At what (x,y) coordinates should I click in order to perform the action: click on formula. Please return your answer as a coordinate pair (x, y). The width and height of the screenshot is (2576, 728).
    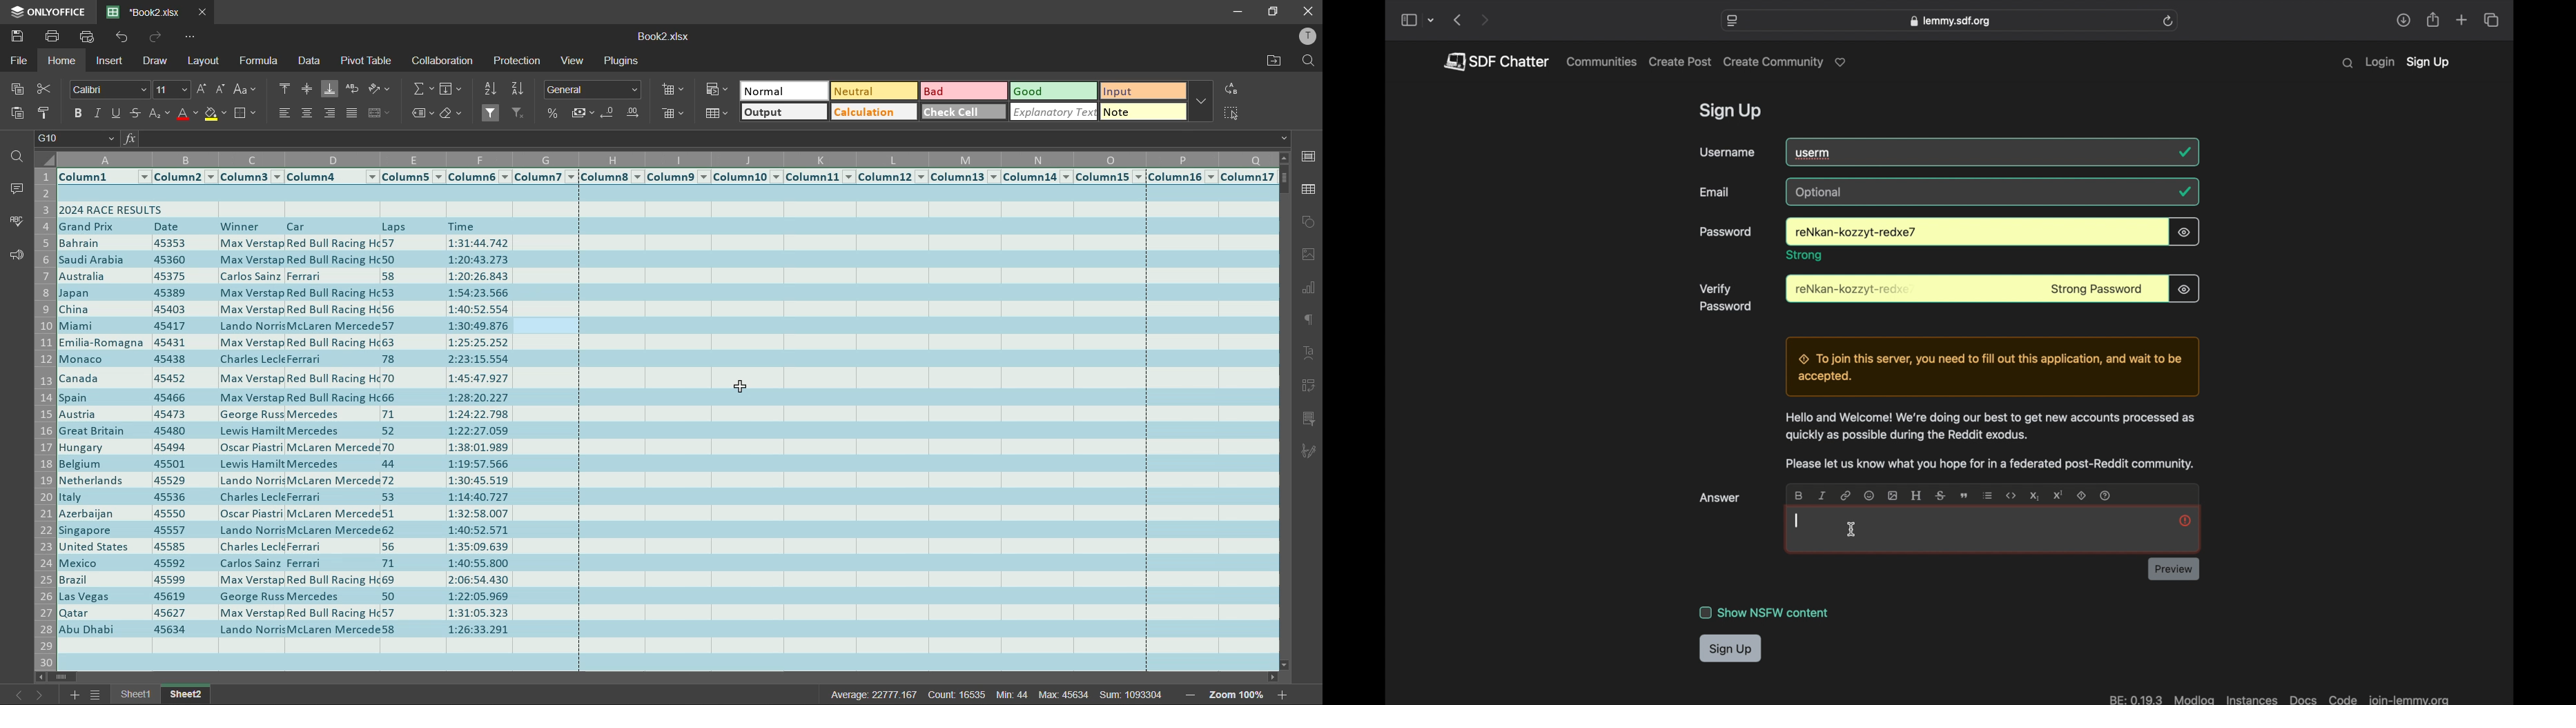
    Looking at the image, I should click on (259, 60).